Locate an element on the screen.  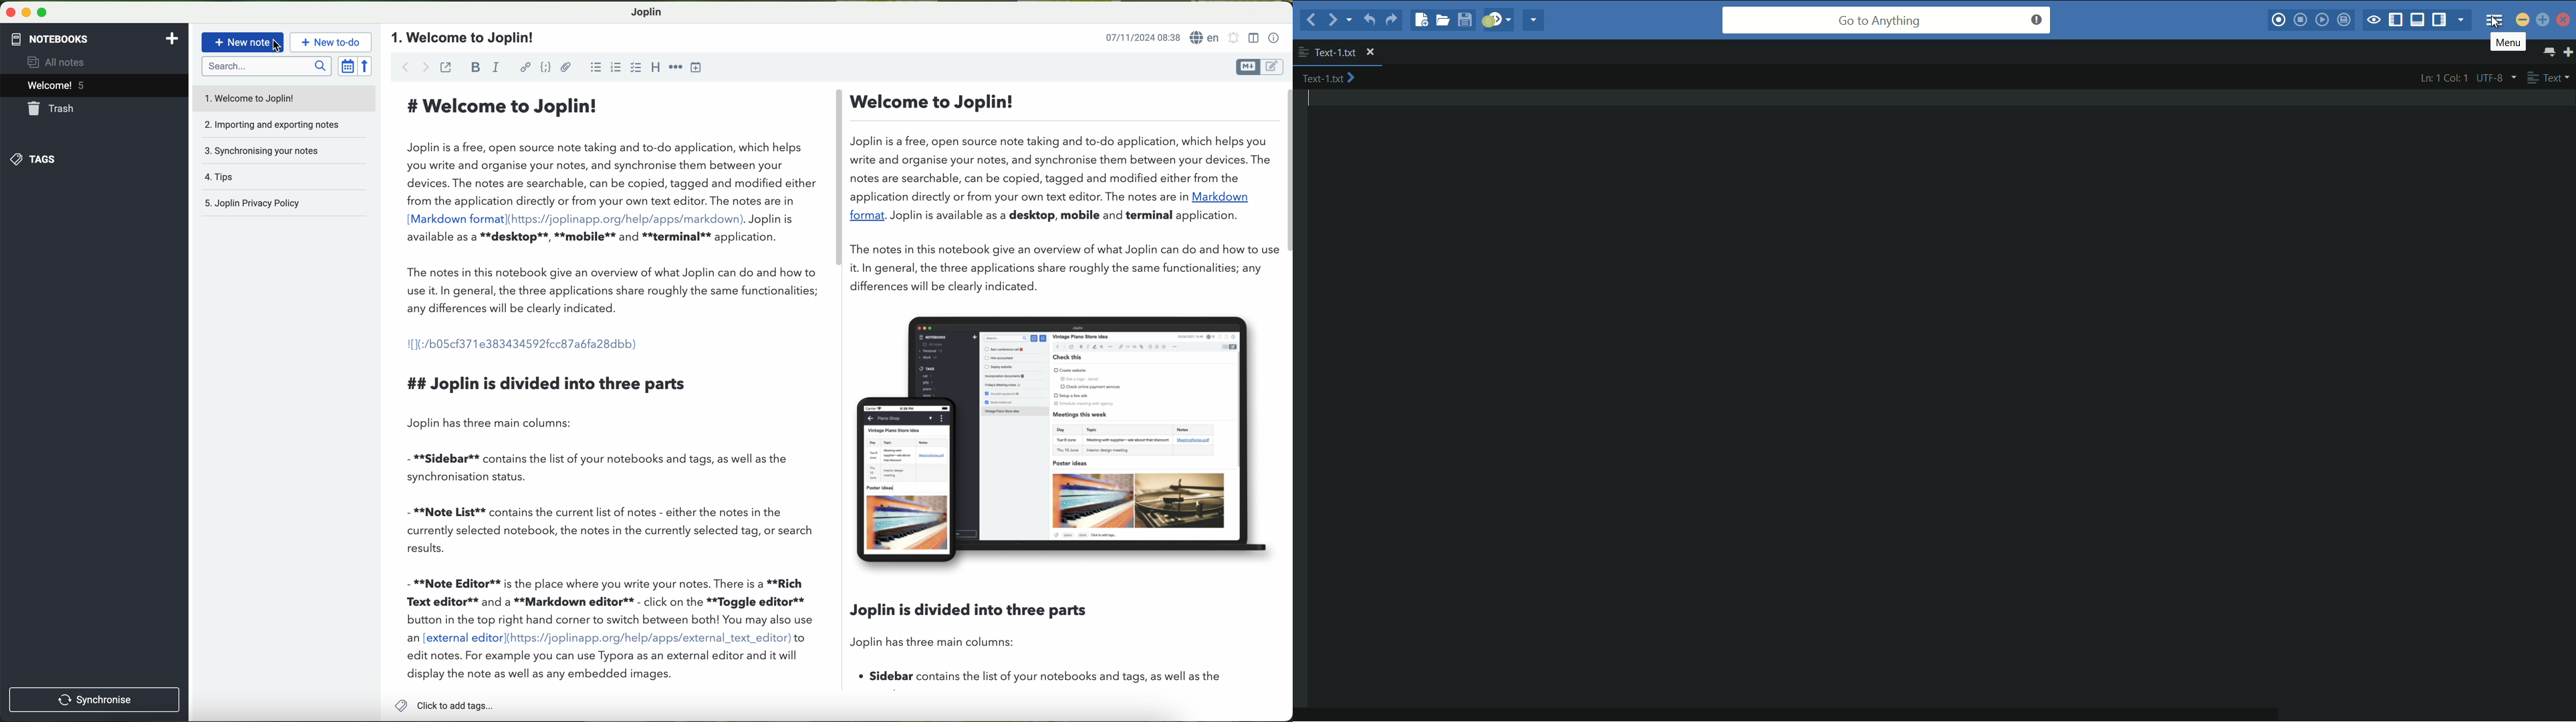
synchronising your notes is located at coordinates (285, 151).